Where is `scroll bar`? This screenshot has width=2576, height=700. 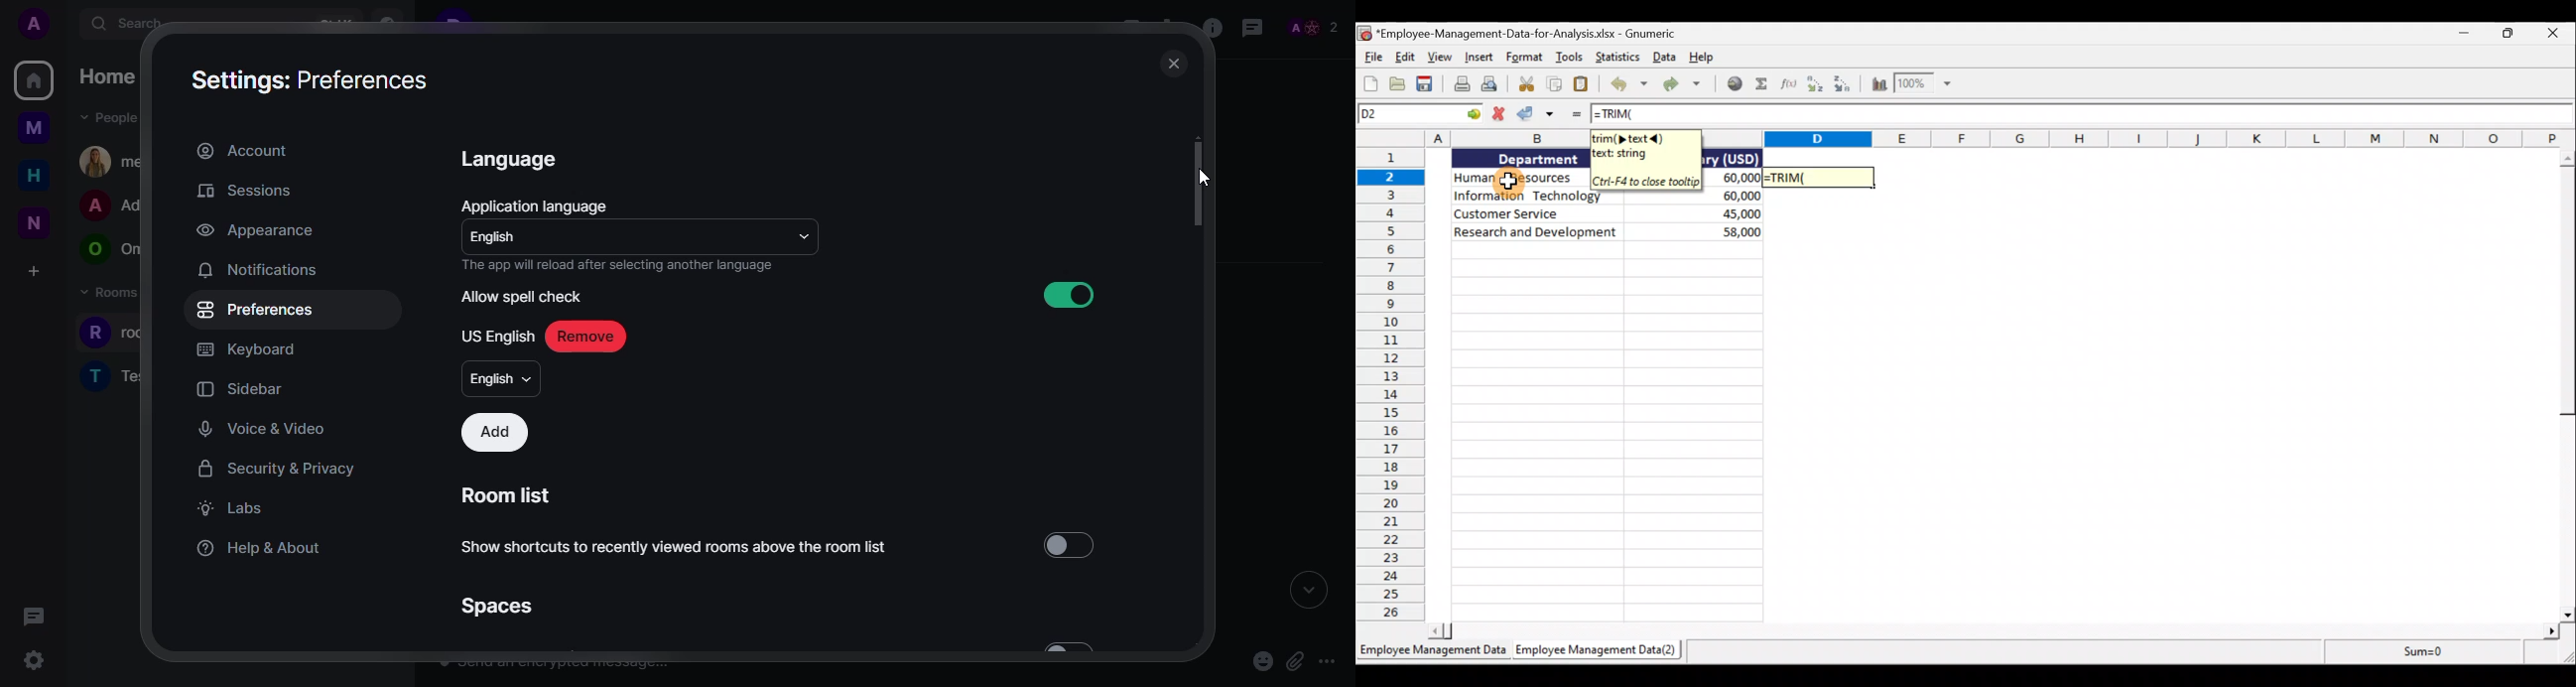 scroll bar is located at coordinates (1986, 631).